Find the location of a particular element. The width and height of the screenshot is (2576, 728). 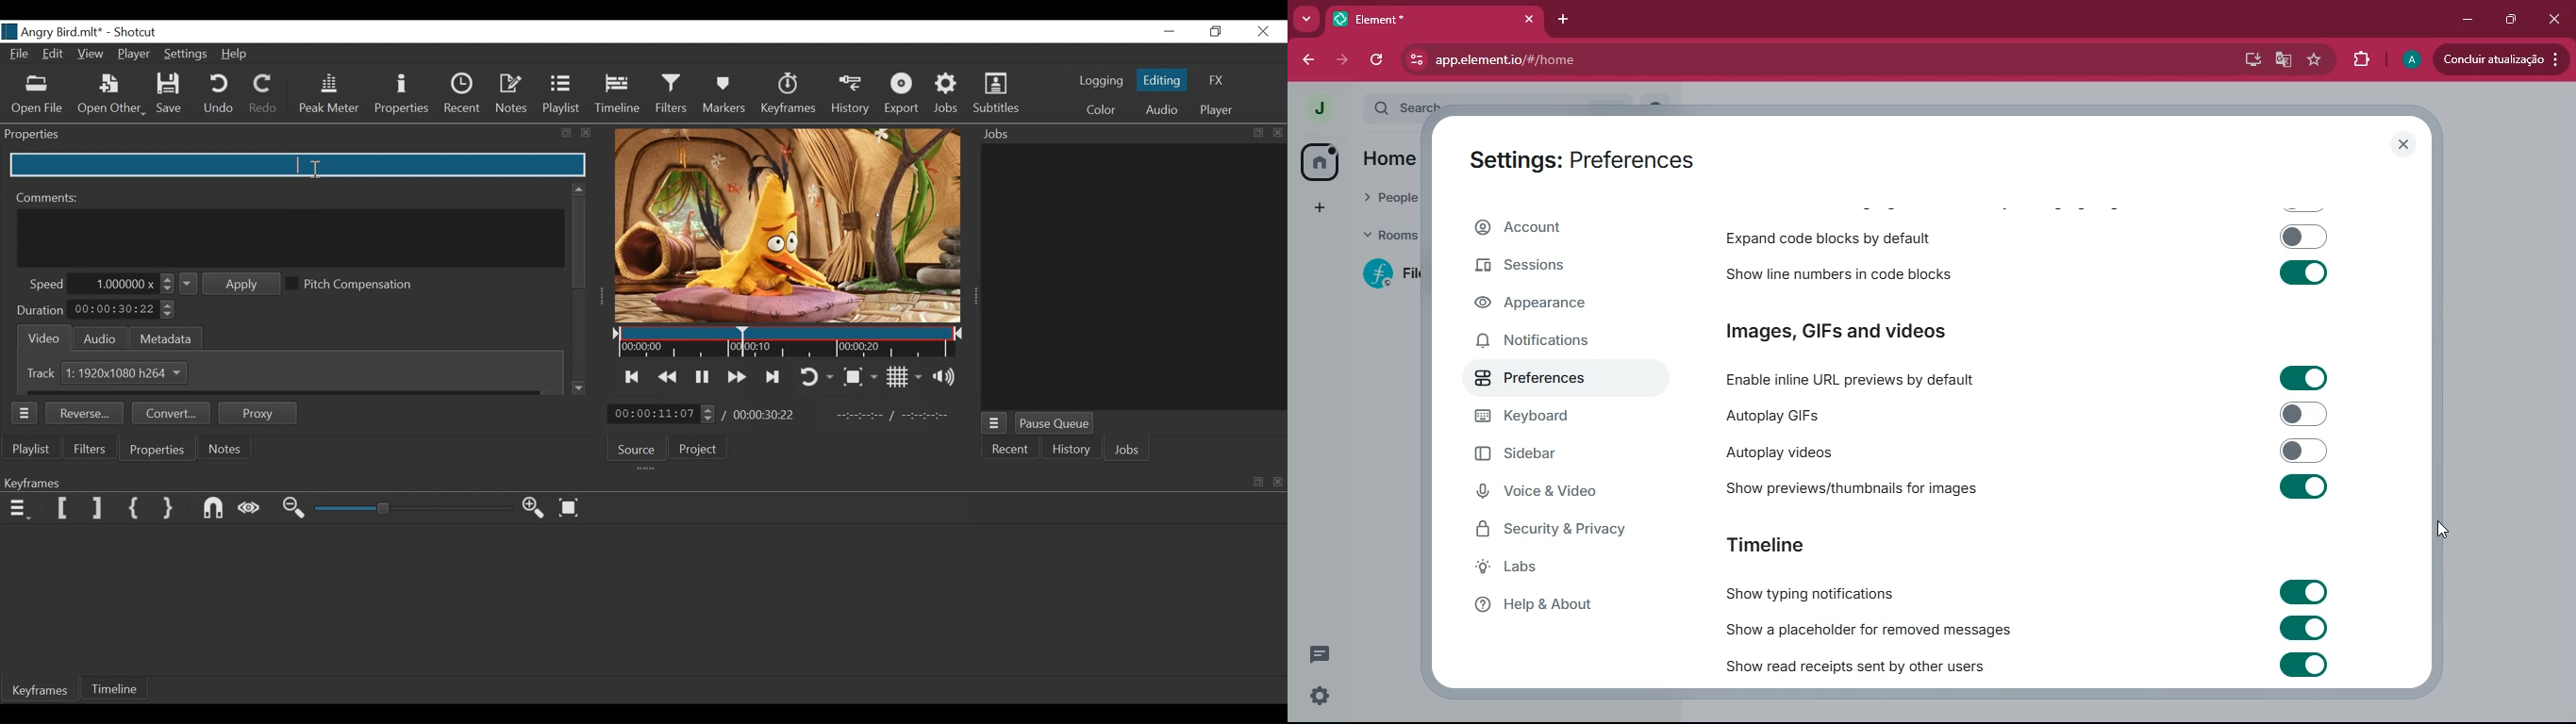

Filters is located at coordinates (673, 95).